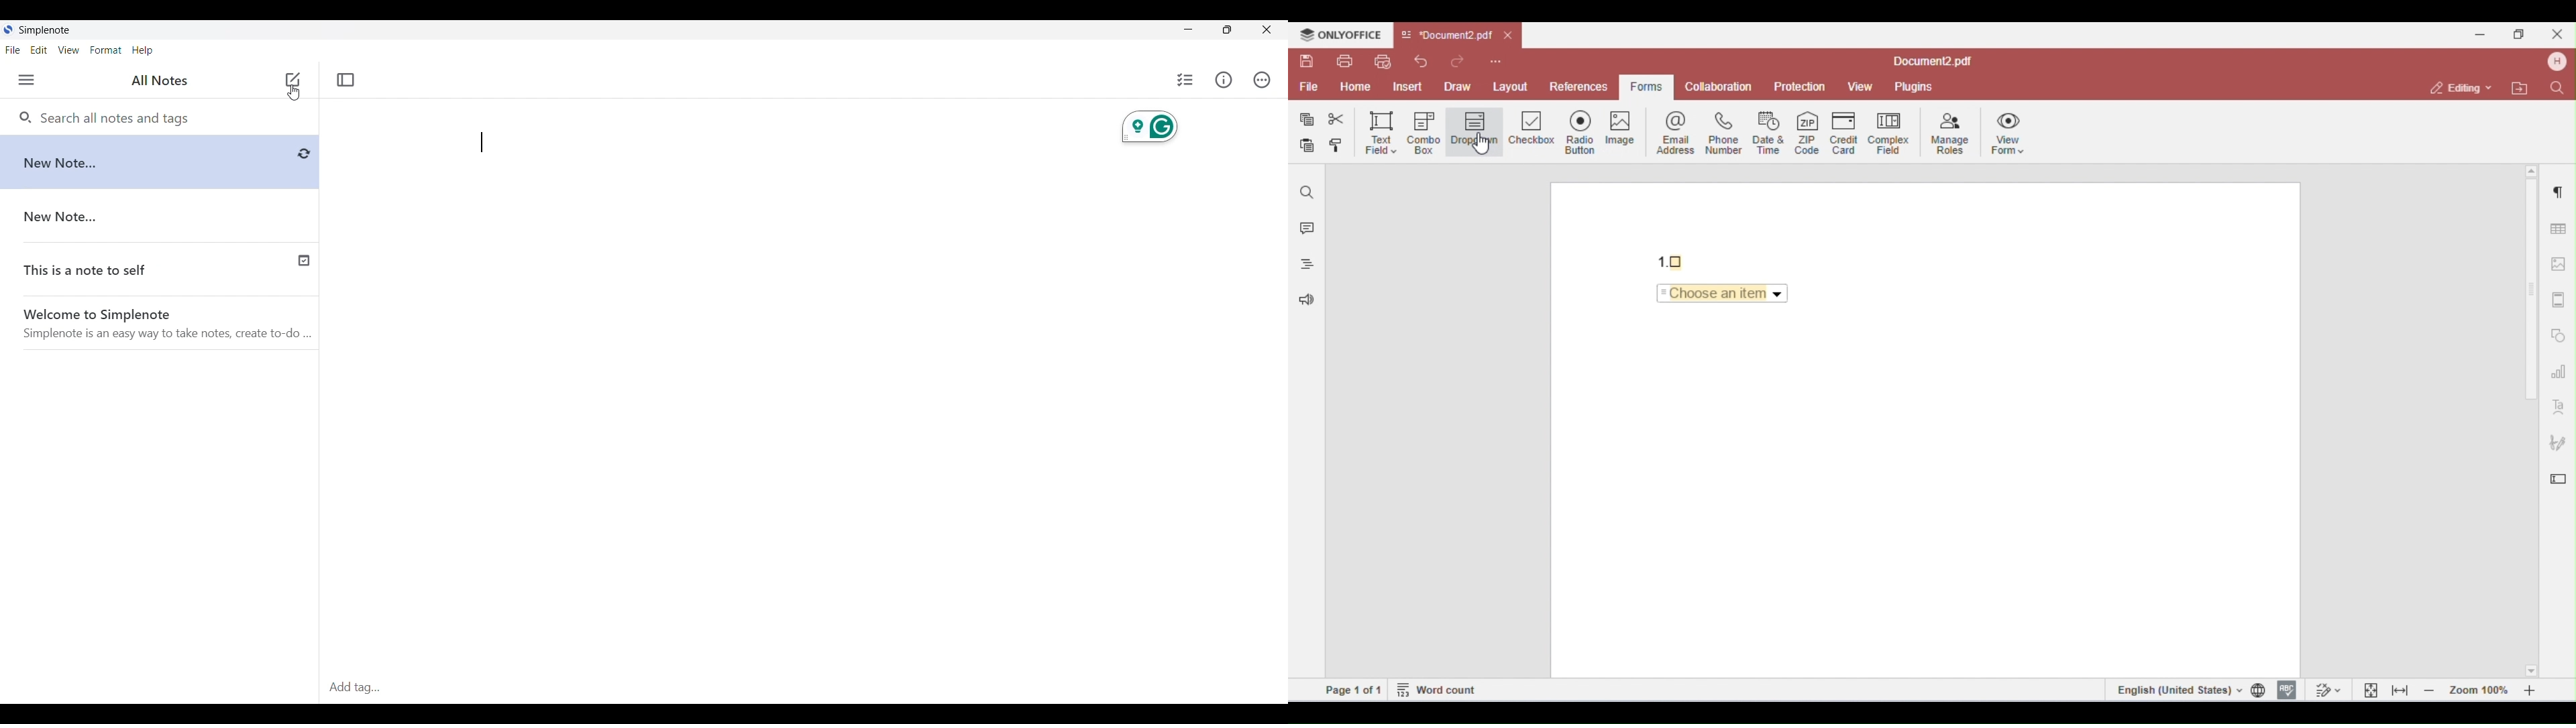  I want to click on Toggle focus mode, so click(345, 80).